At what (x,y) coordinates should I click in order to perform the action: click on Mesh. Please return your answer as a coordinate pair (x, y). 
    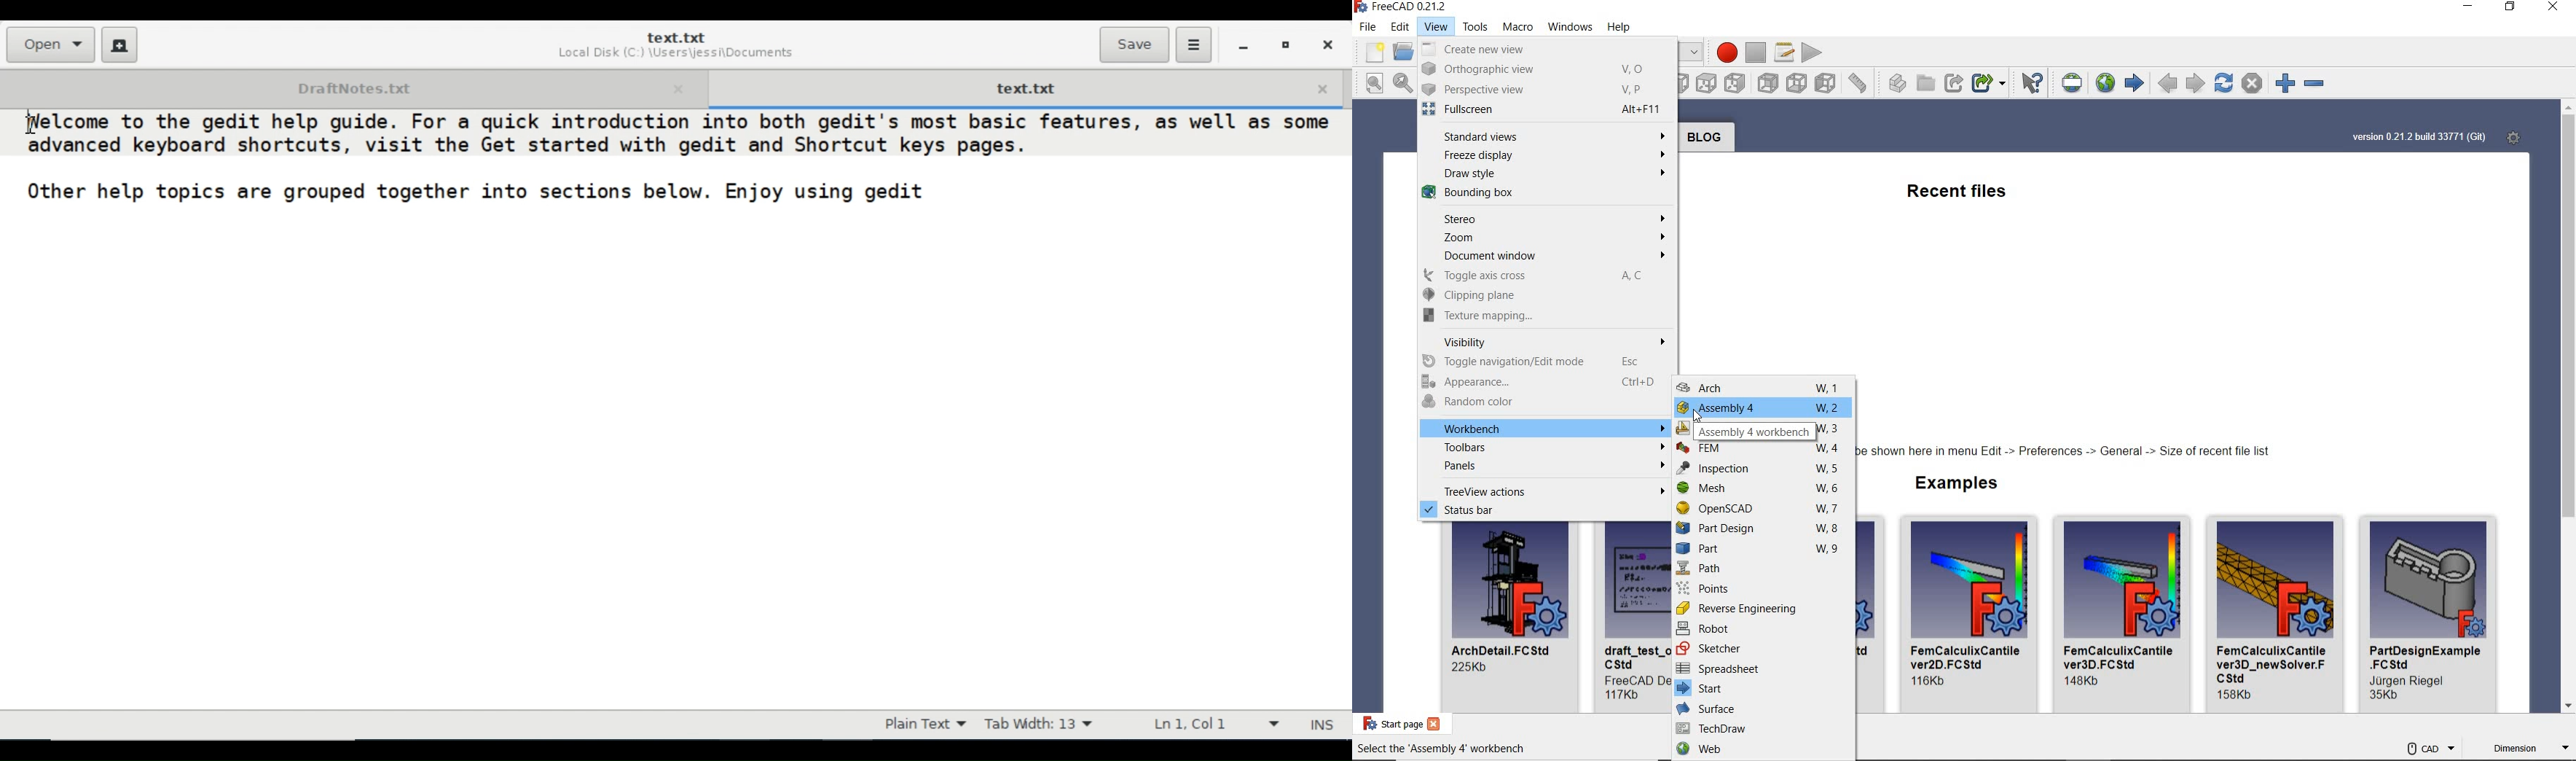
    Looking at the image, I should click on (1759, 489).